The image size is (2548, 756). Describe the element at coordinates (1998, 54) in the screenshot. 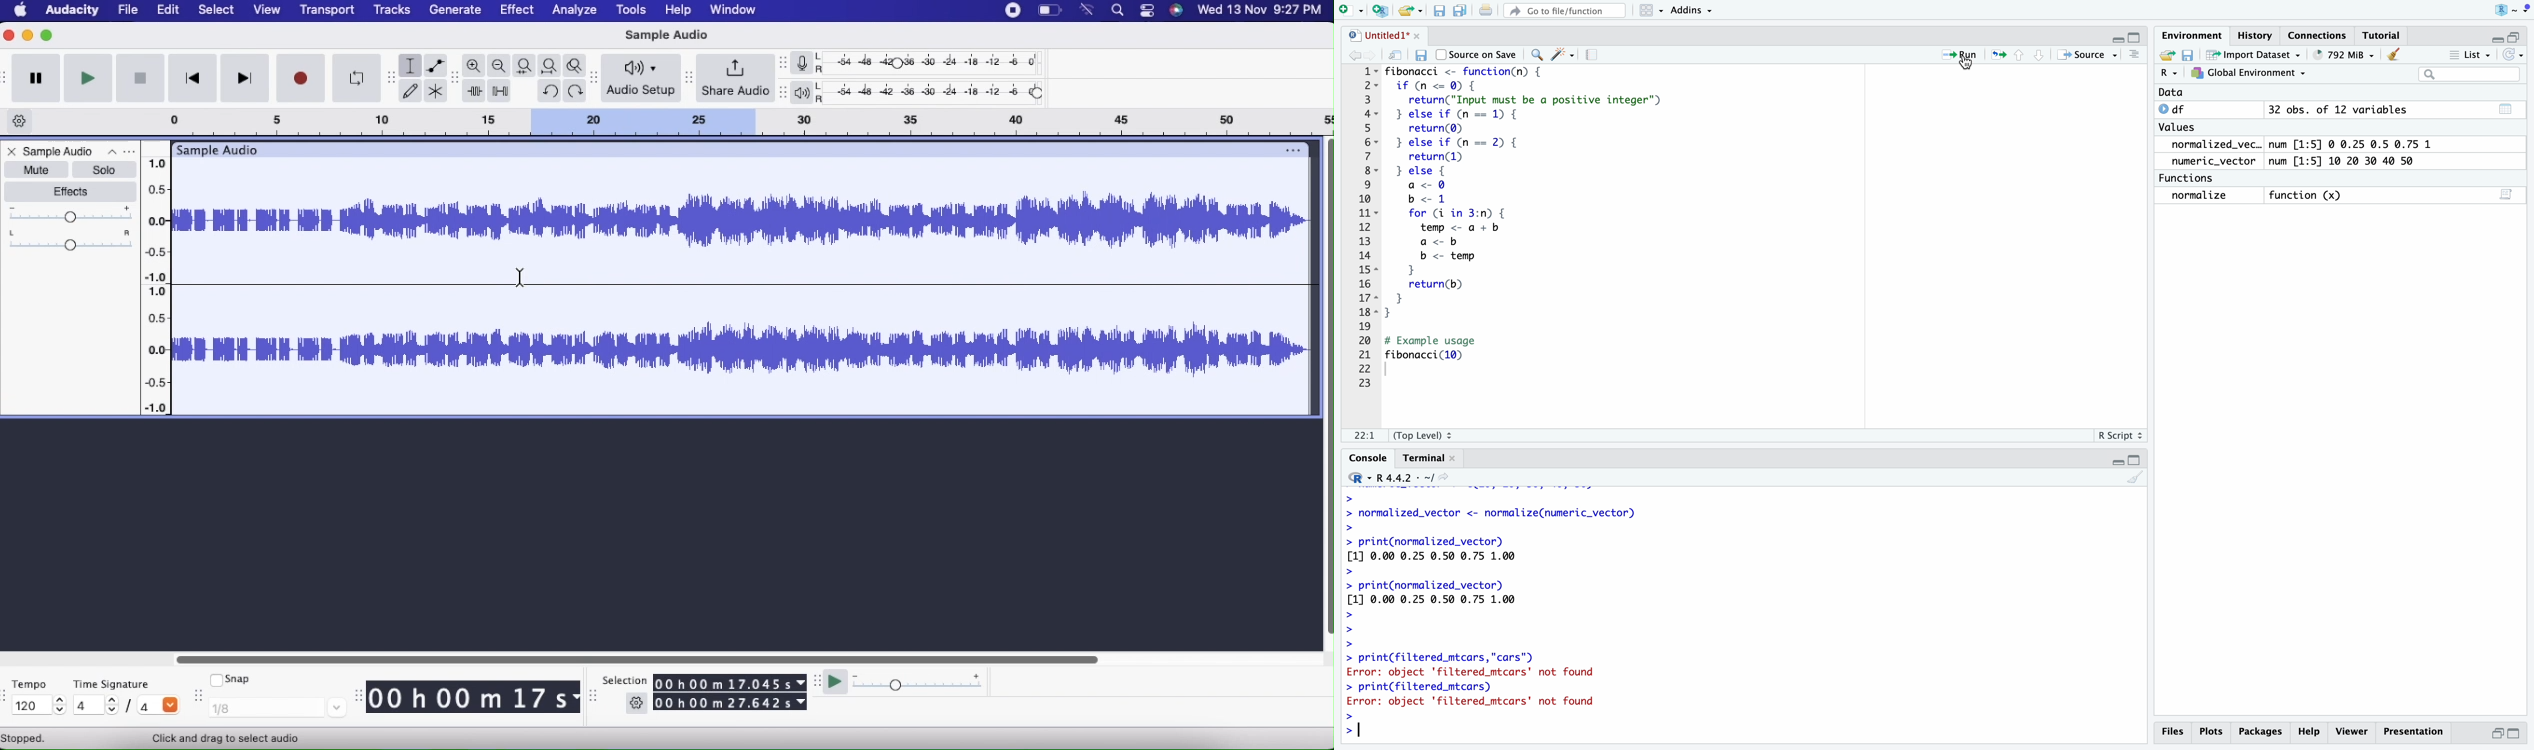

I see `re-run the previous code region` at that location.